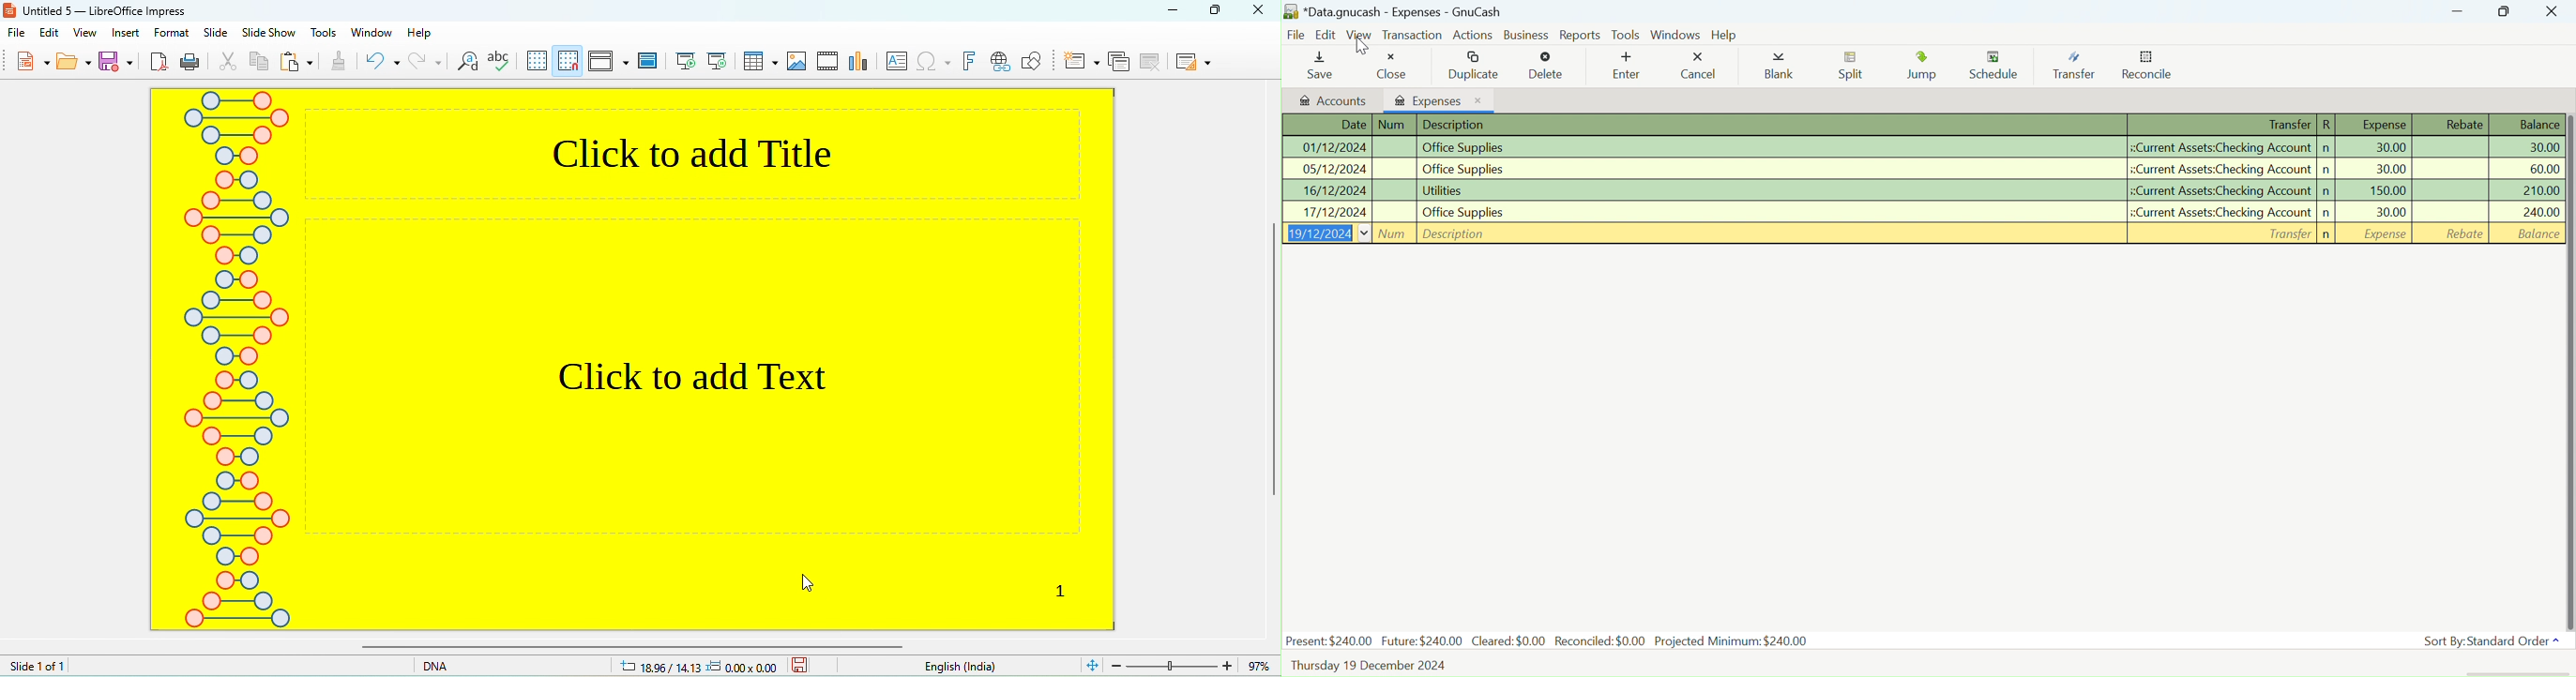  What do you see at coordinates (935, 63) in the screenshot?
I see `special characters` at bounding box center [935, 63].